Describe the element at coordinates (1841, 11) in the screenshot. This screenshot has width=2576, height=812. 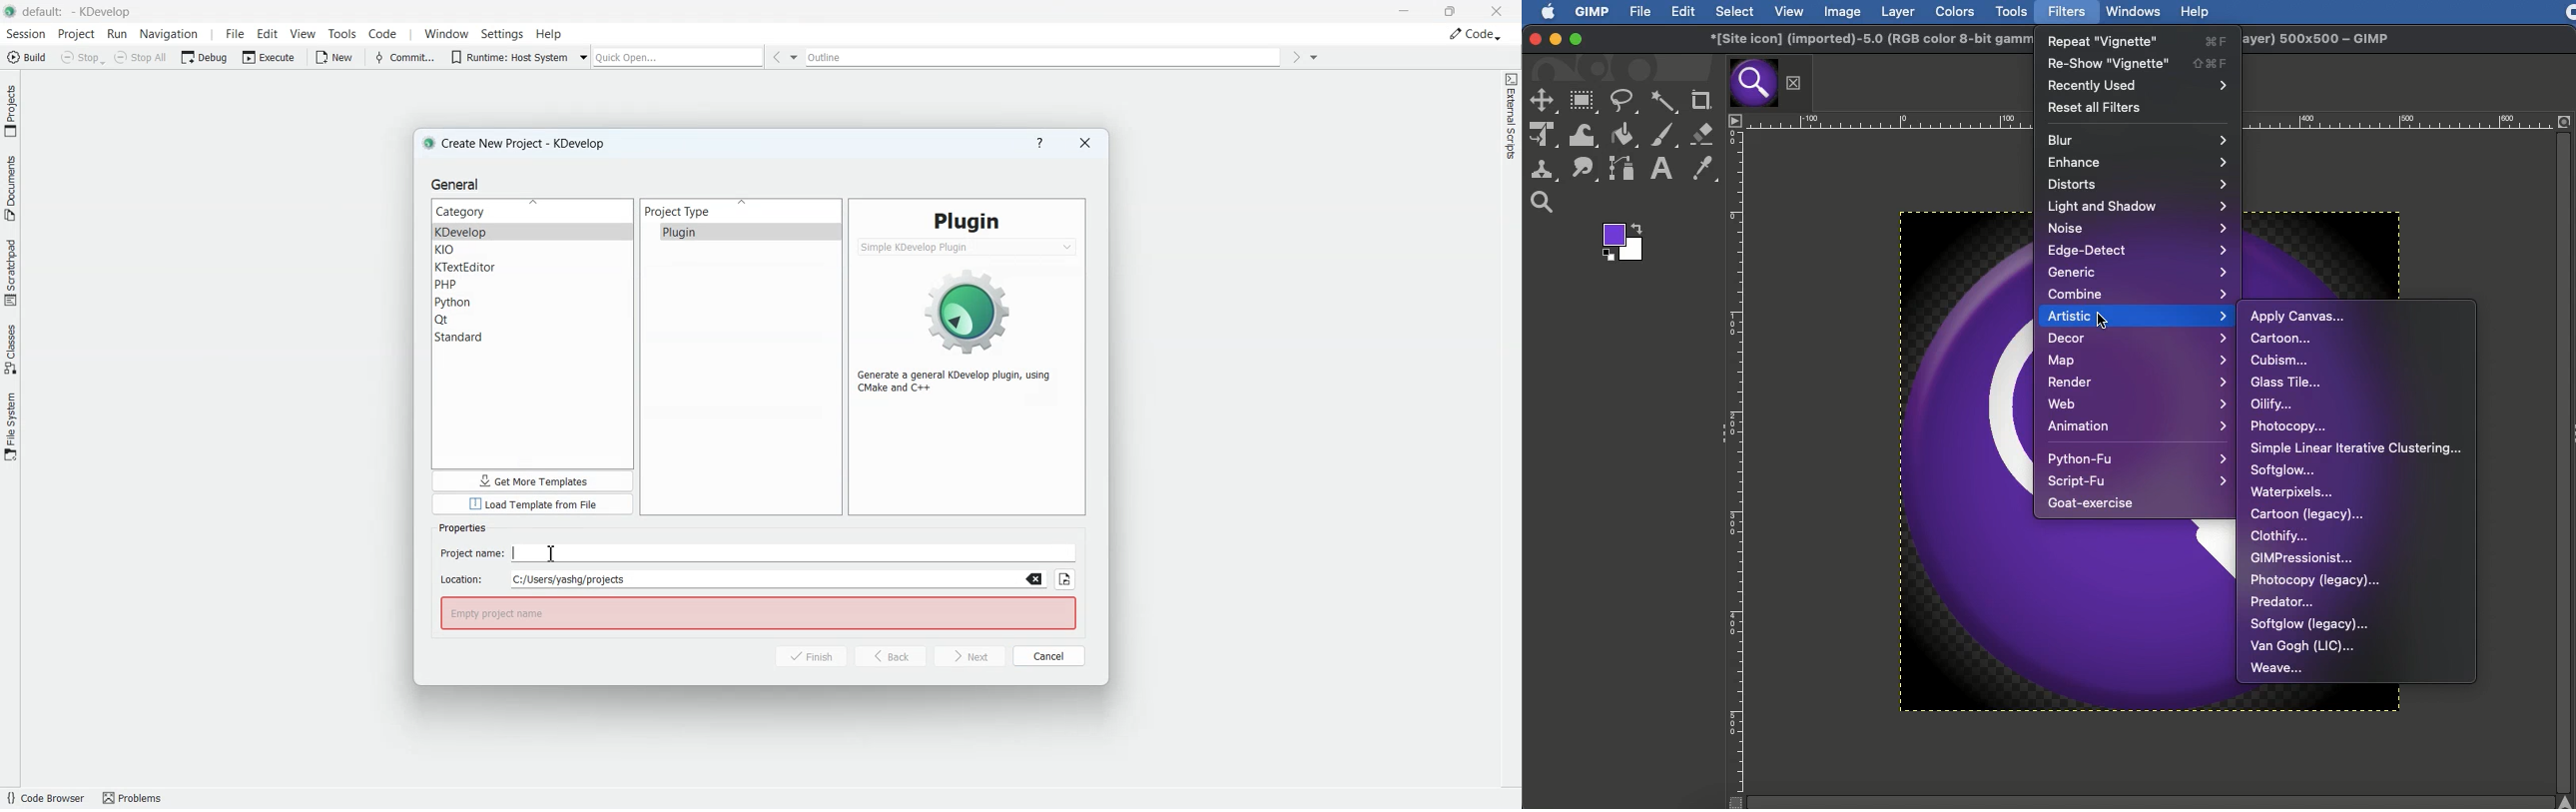
I see `Image` at that location.